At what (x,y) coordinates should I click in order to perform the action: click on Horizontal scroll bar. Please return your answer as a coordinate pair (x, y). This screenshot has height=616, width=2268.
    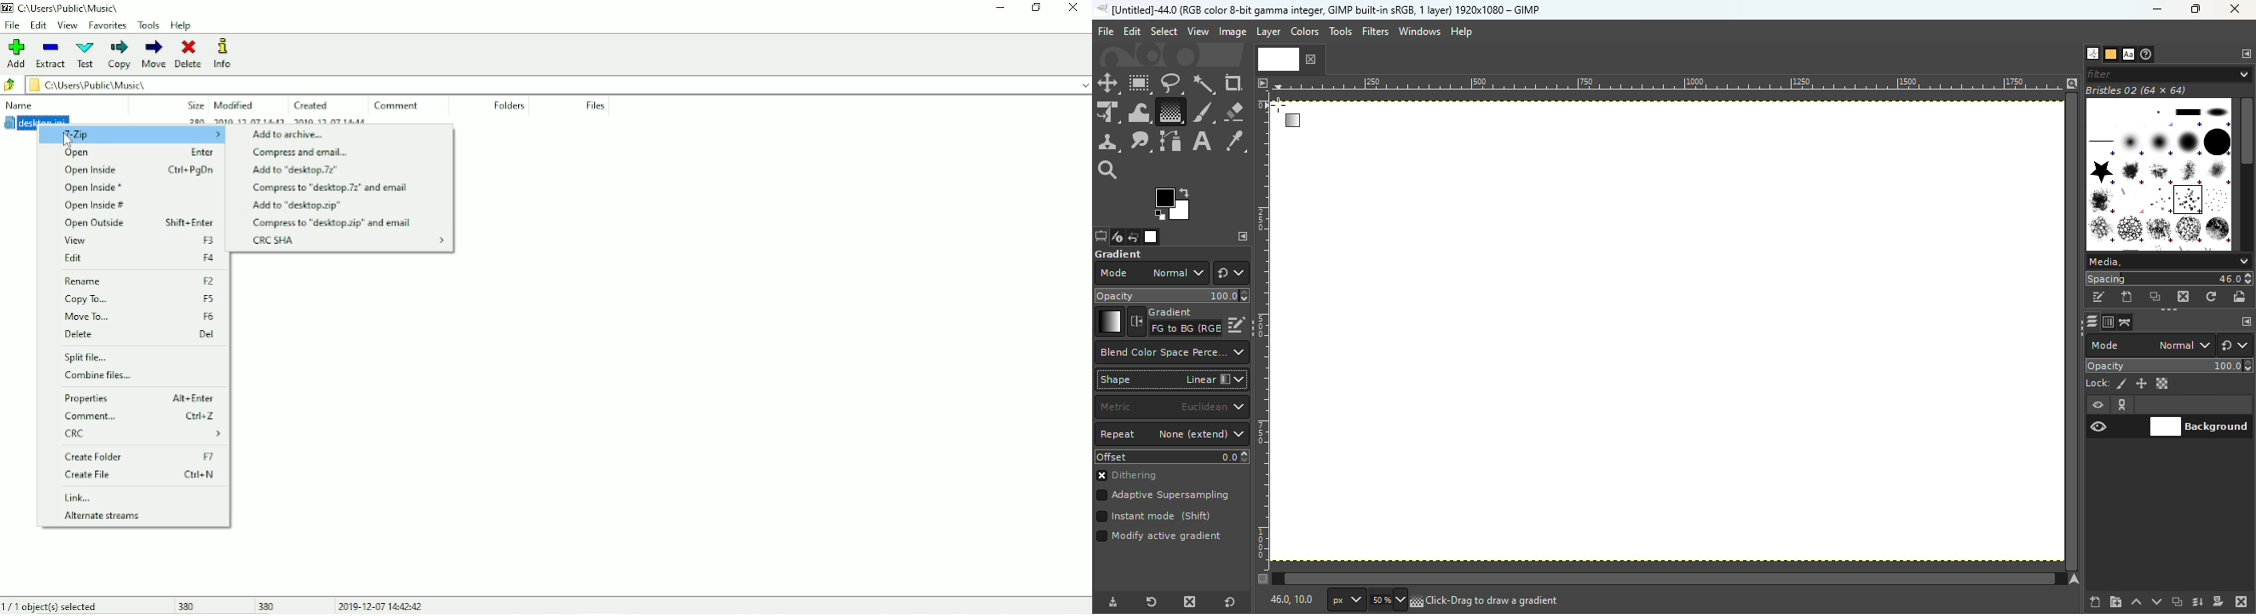
    Looking at the image, I should click on (2074, 332).